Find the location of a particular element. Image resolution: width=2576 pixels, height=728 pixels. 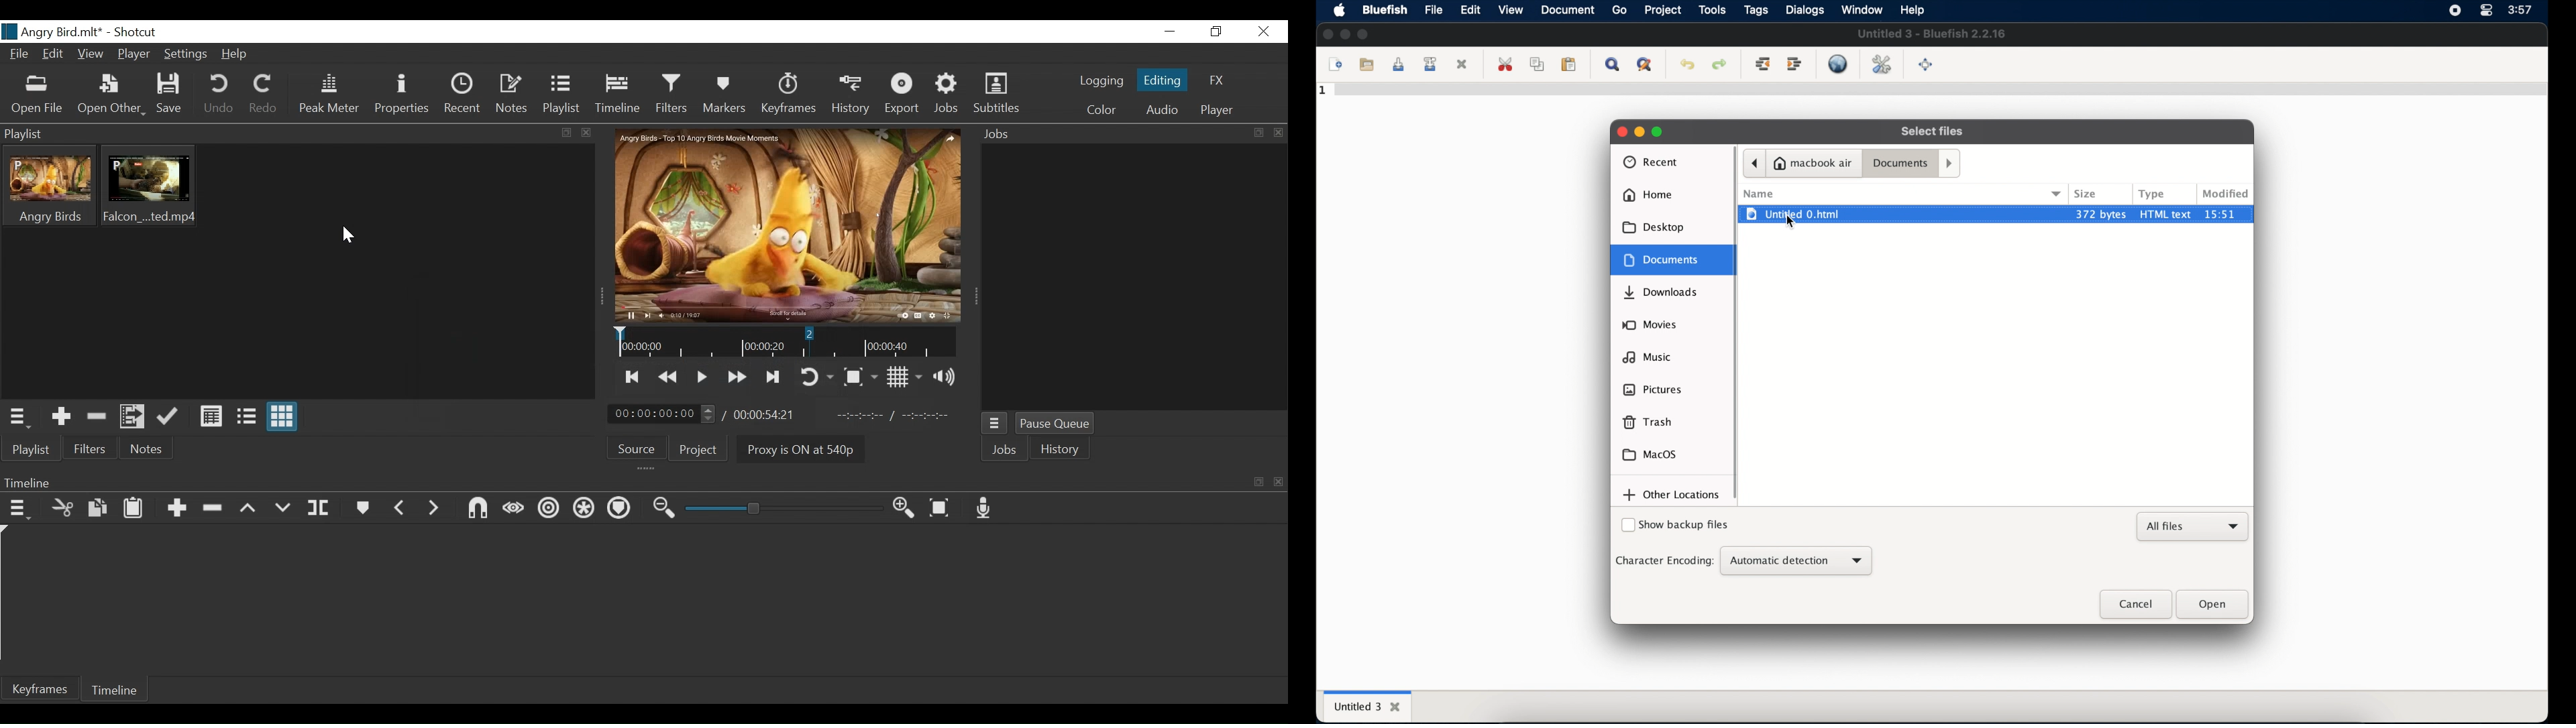

all files dropdown is located at coordinates (2194, 527).